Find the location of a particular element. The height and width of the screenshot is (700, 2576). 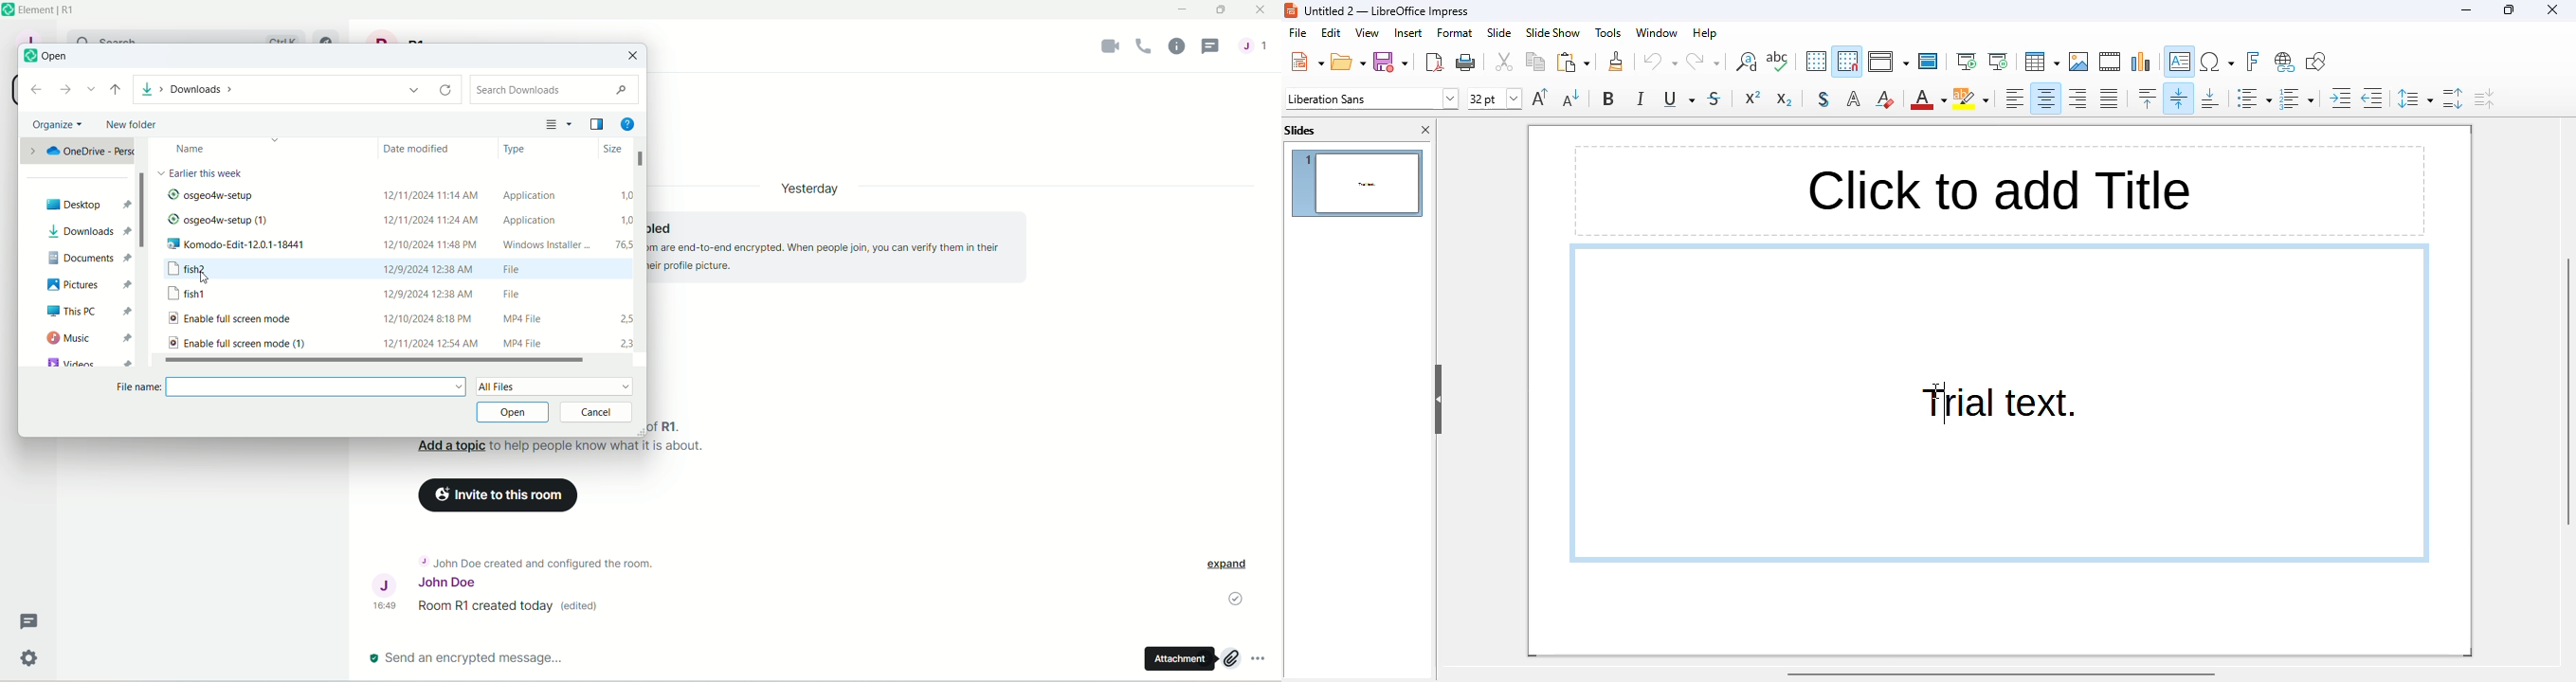

decrease indent is located at coordinates (2373, 99).